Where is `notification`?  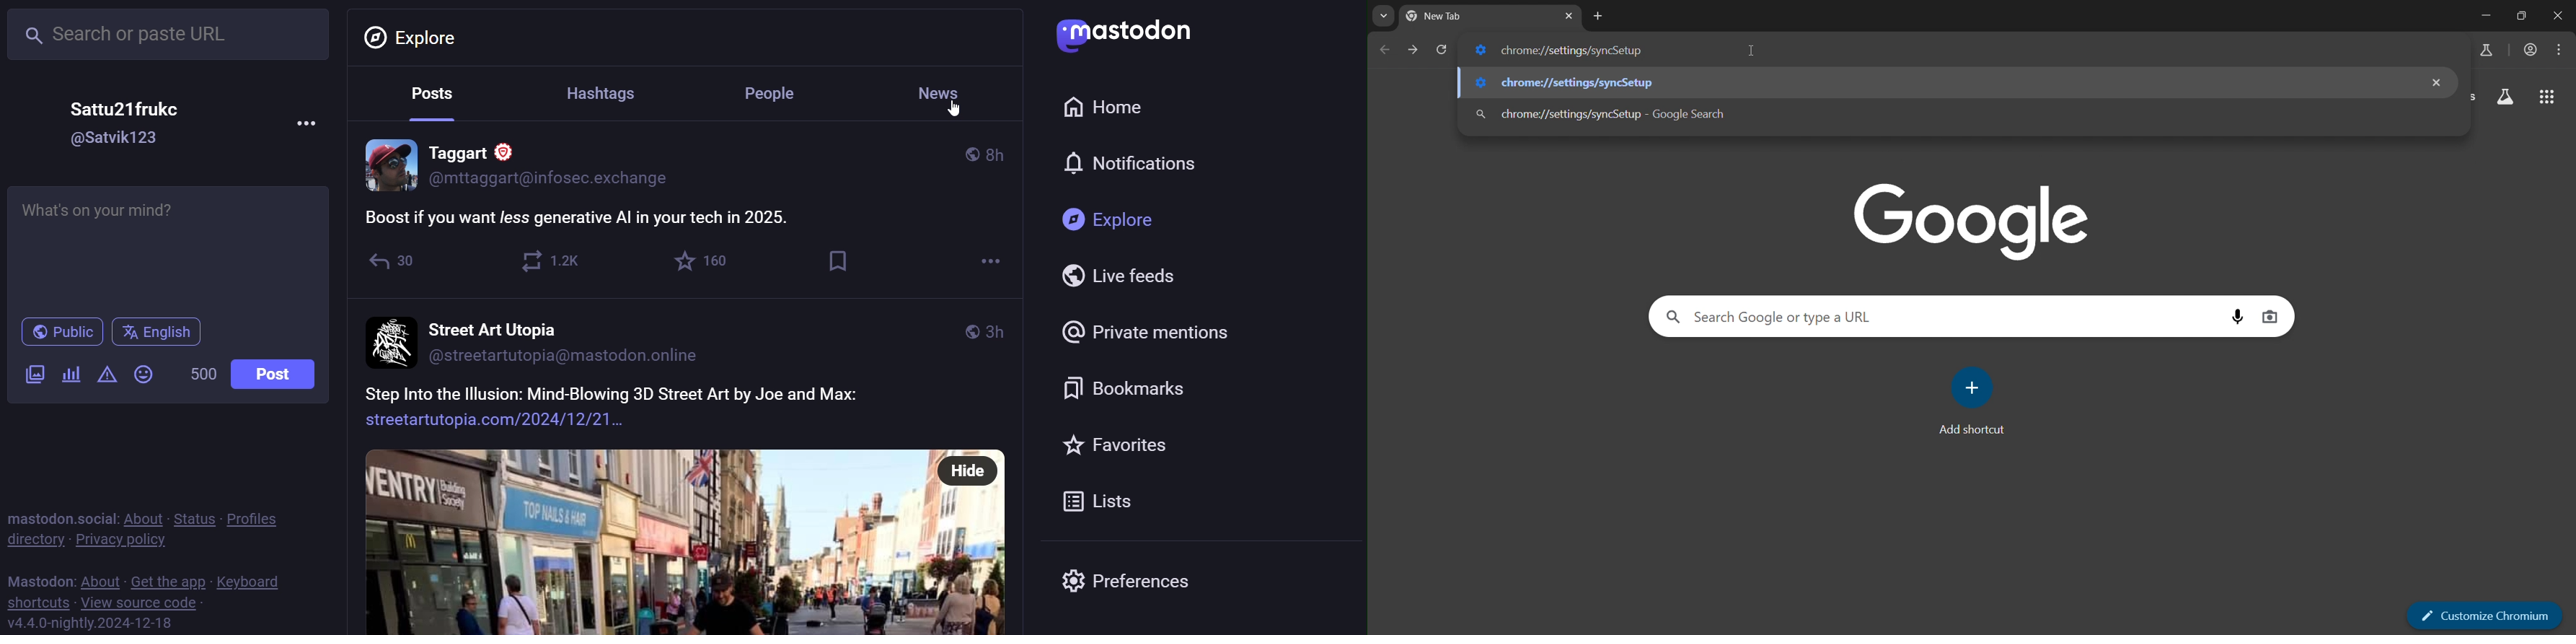
notification is located at coordinates (1131, 162).